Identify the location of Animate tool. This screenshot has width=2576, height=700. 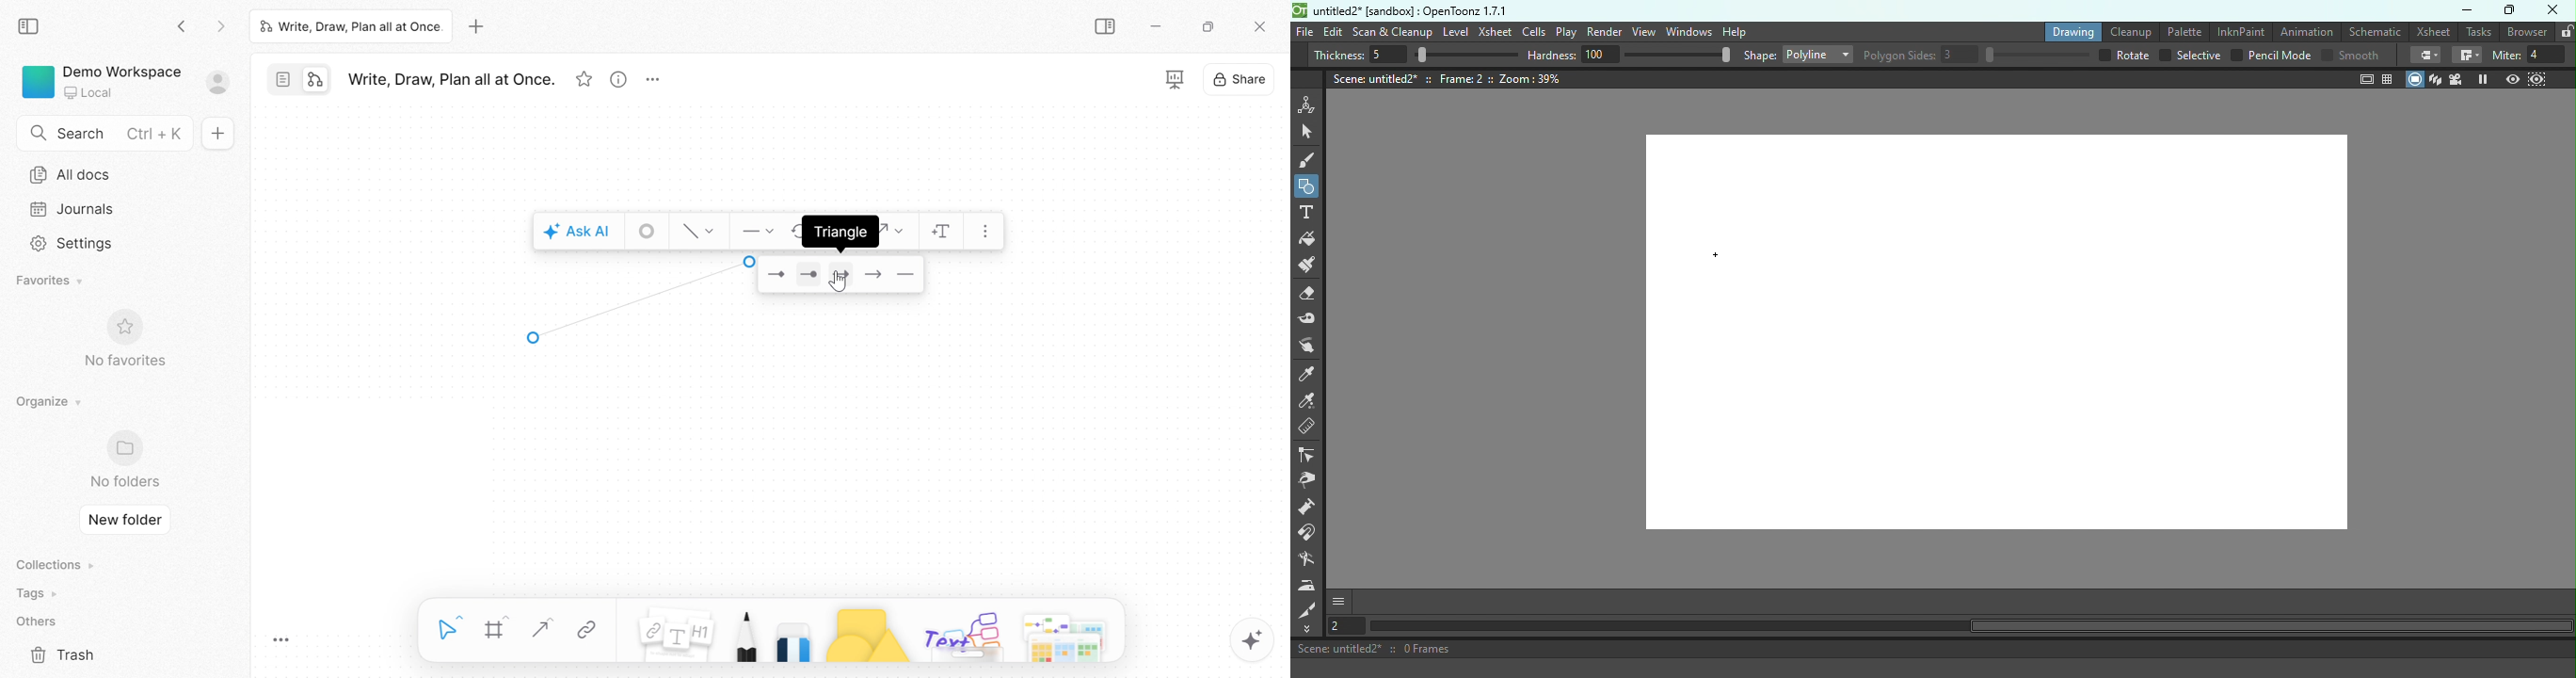
(1309, 105).